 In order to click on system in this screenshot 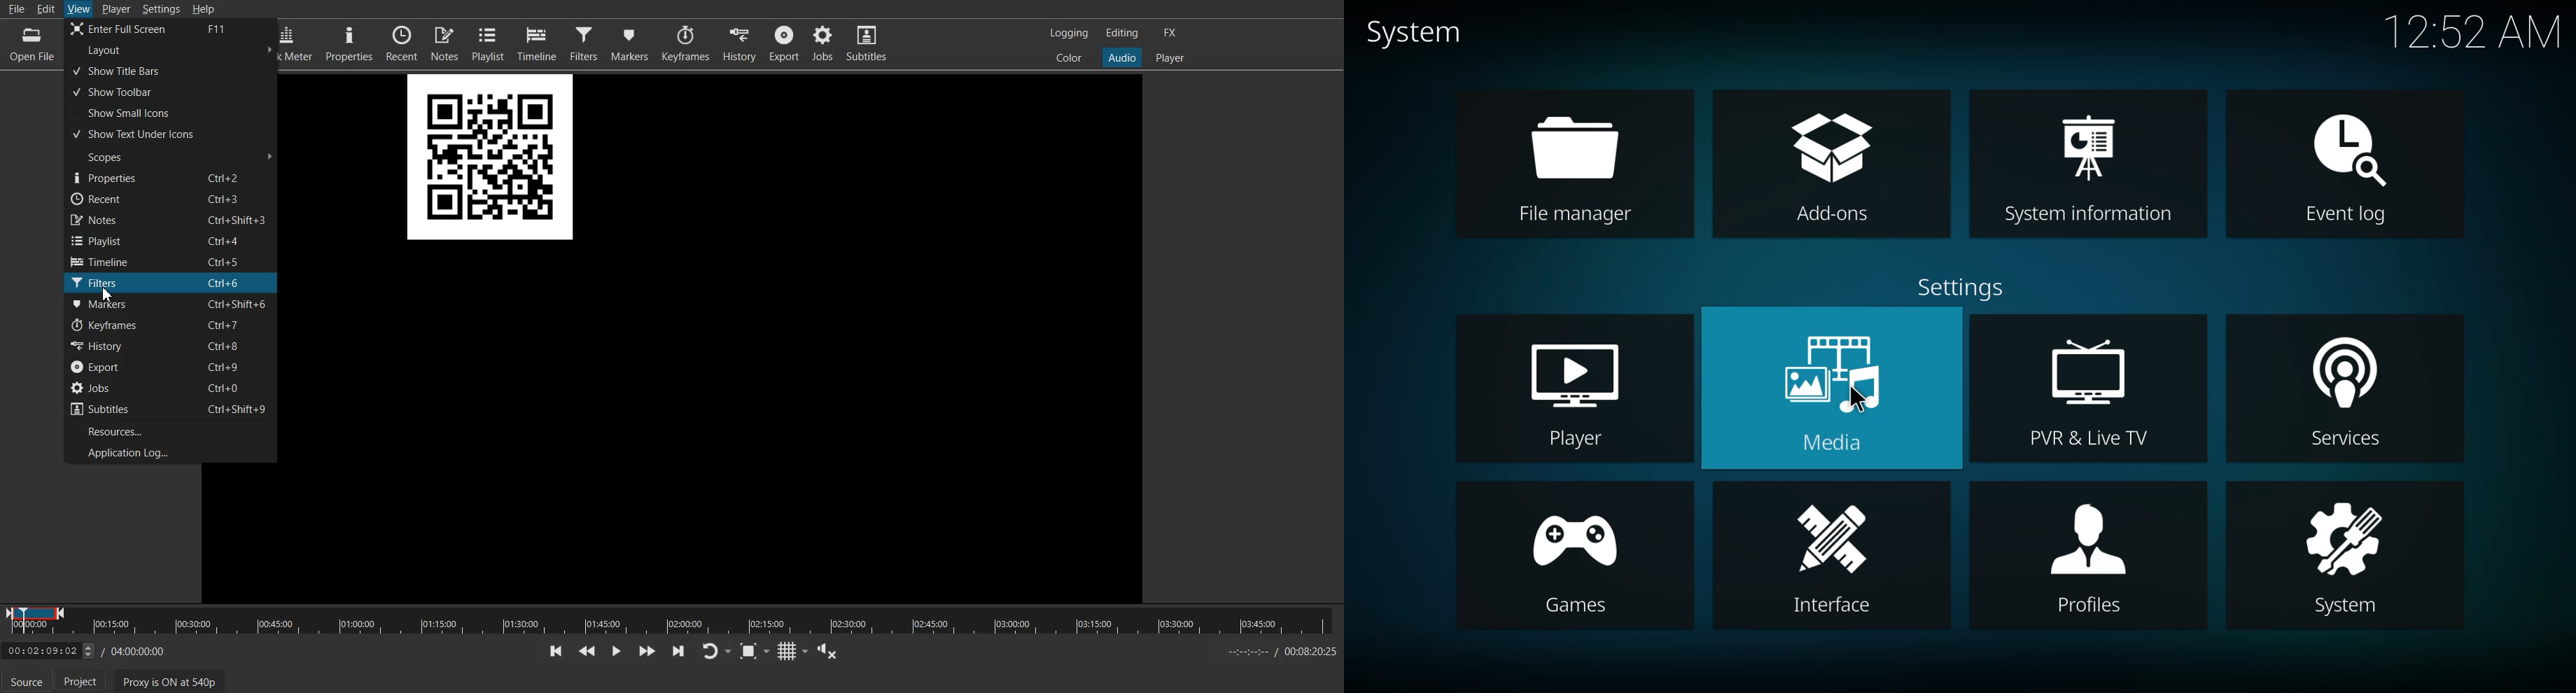, I will do `click(2342, 532)`.